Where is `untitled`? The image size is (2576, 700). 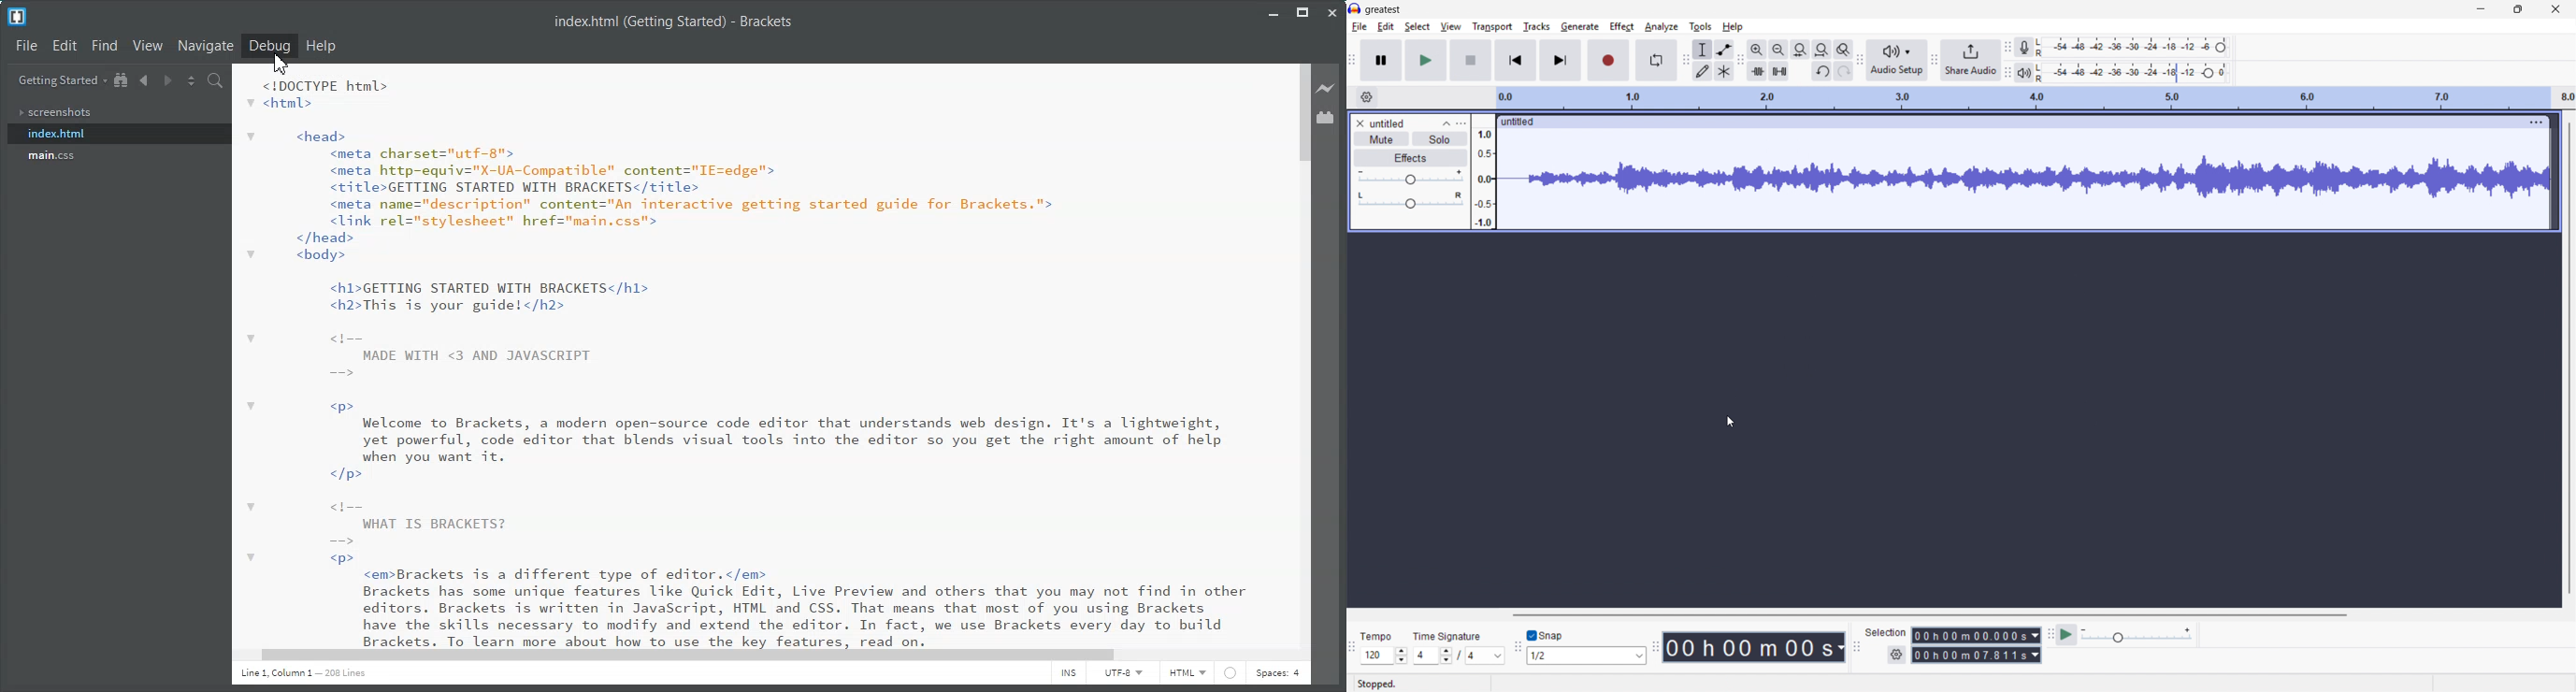
untitled is located at coordinates (1387, 123).